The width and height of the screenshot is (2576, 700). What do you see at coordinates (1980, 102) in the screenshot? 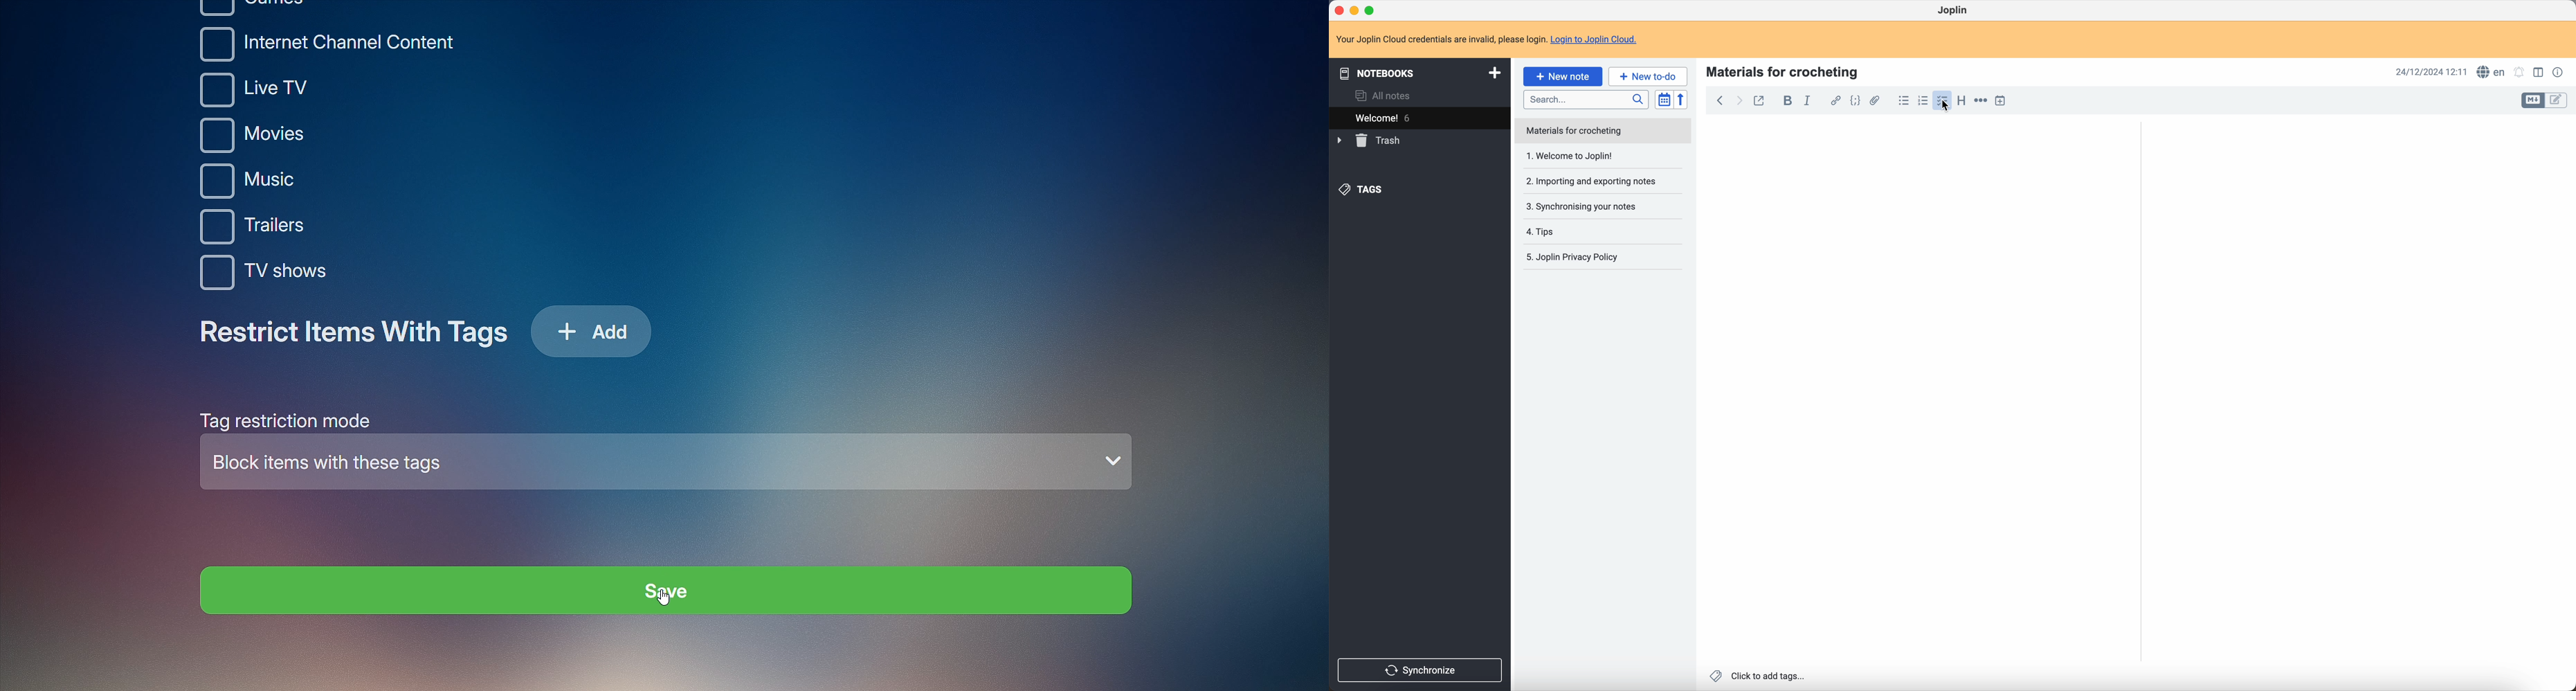
I see `horizontal rule` at bounding box center [1980, 102].